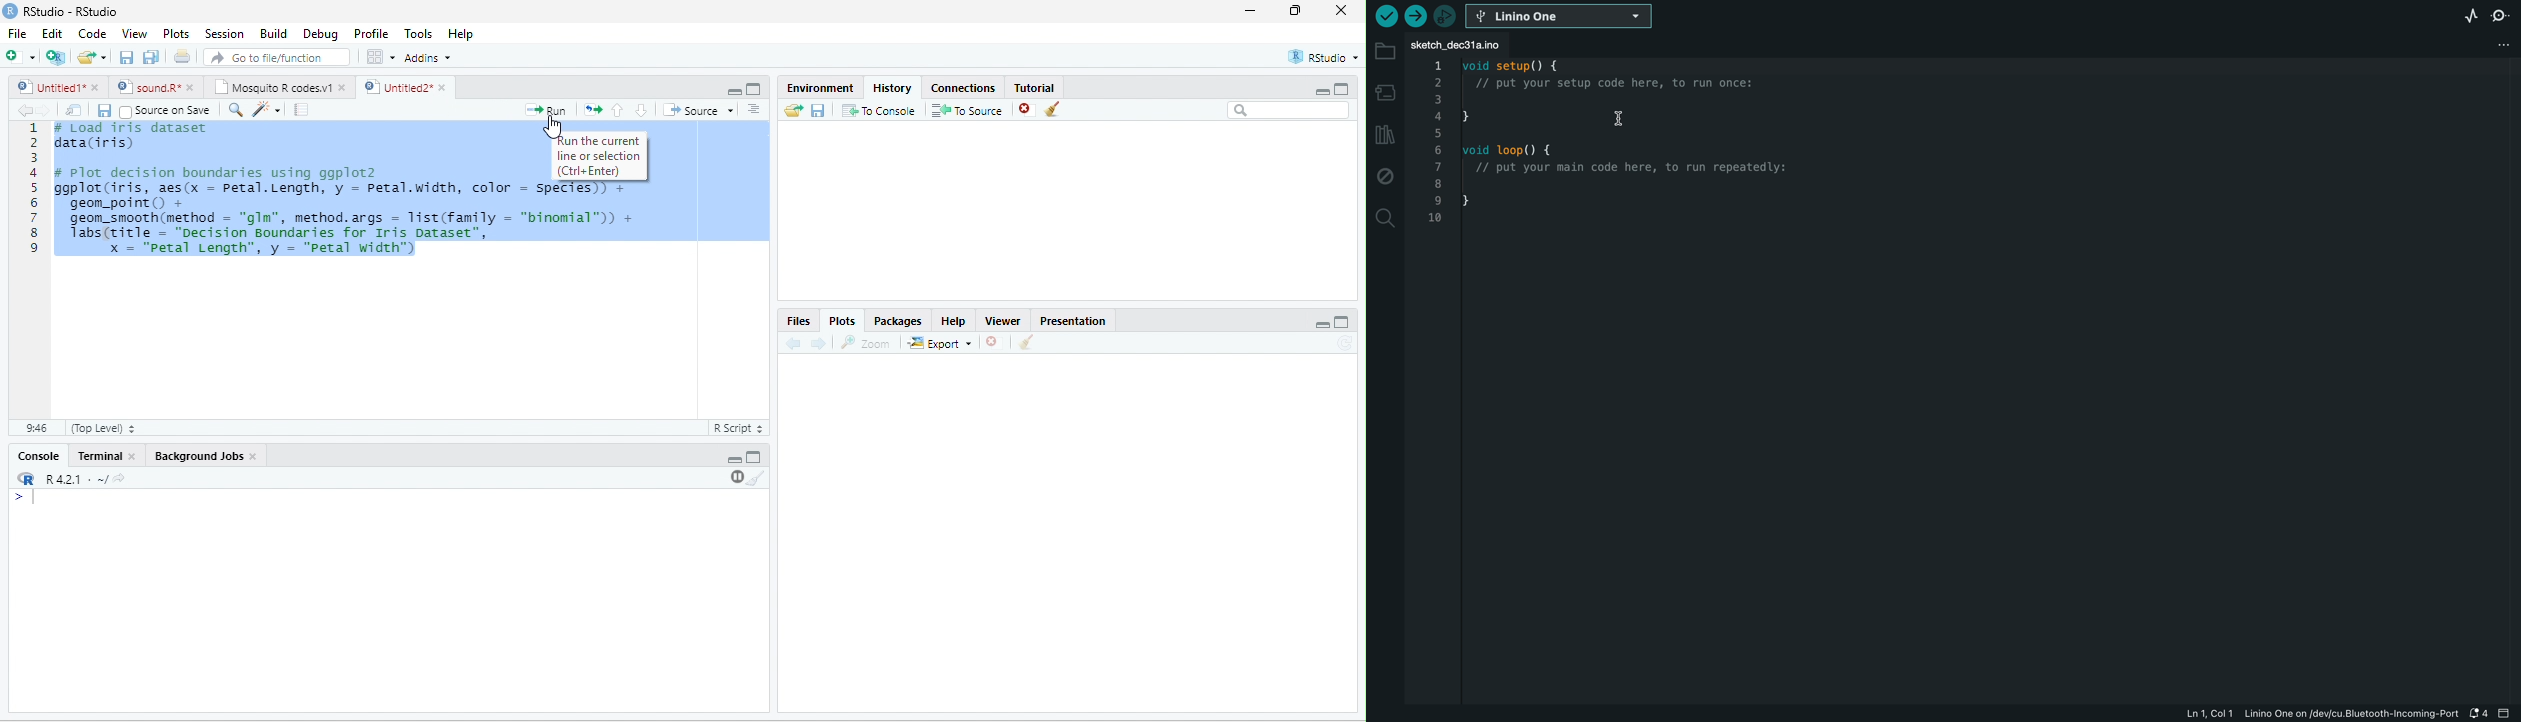 This screenshot has height=728, width=2548. I want to click on Plots, so click(843, 322).